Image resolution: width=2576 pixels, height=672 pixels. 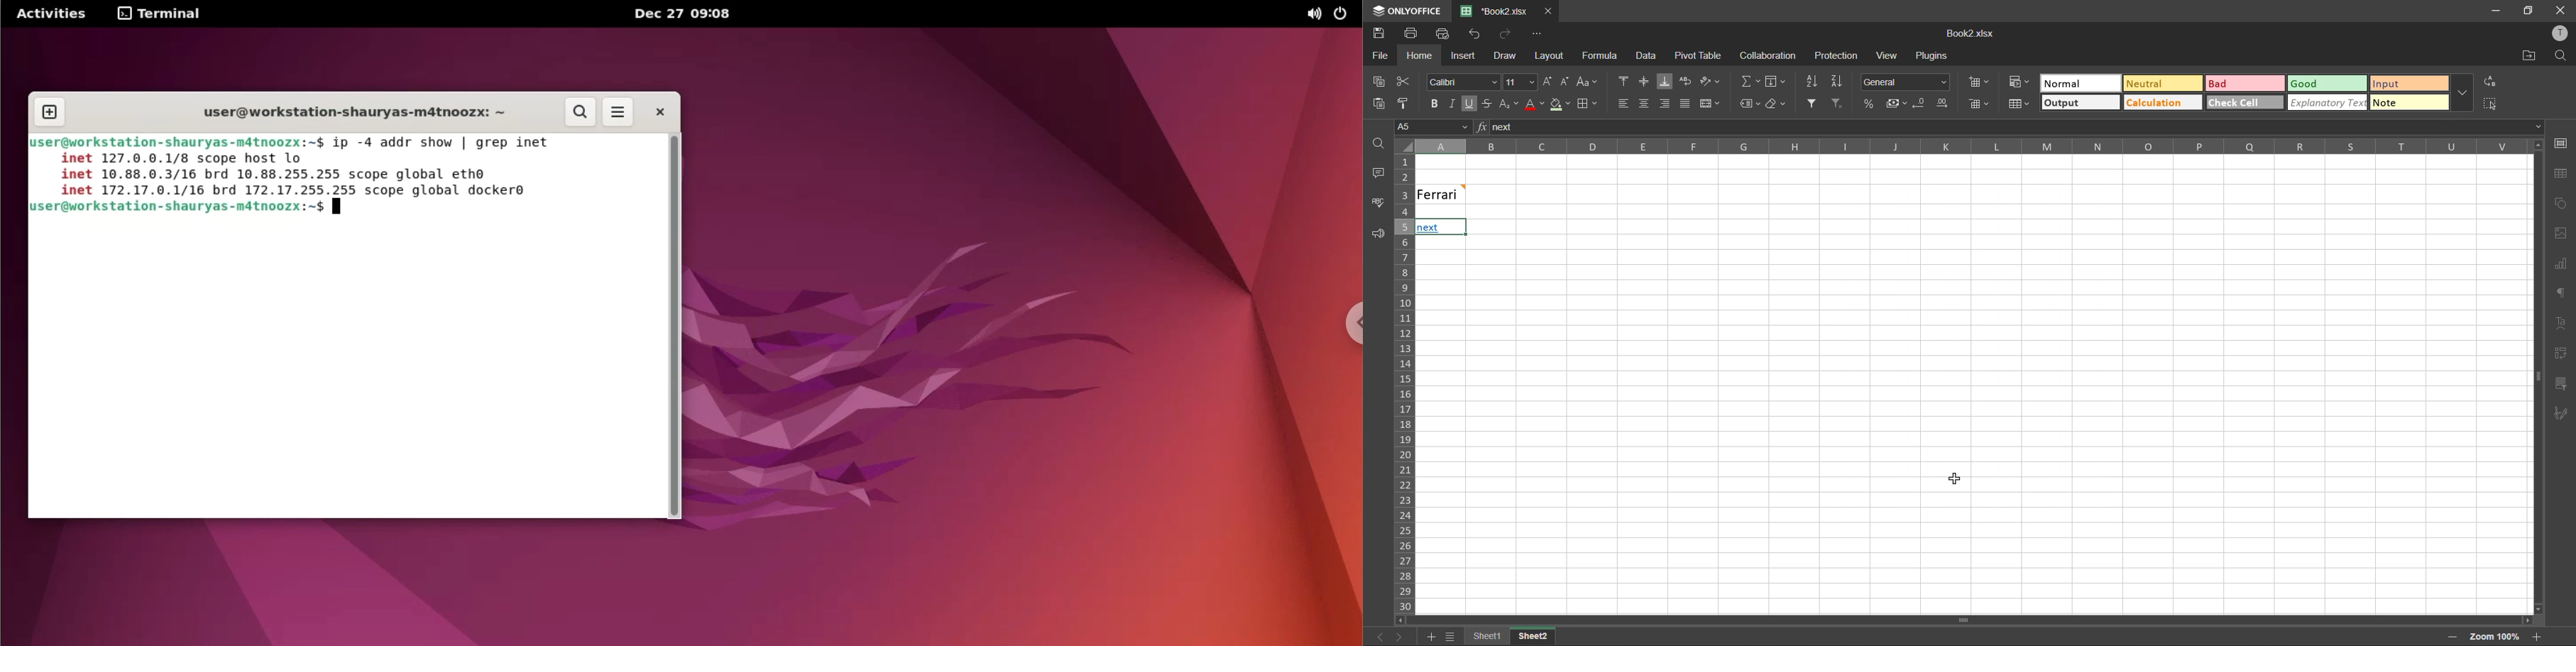 What do you see at coordinates (1443, 33) in the screenshot?
I see `quick print` at bounding box center [1443, 33].